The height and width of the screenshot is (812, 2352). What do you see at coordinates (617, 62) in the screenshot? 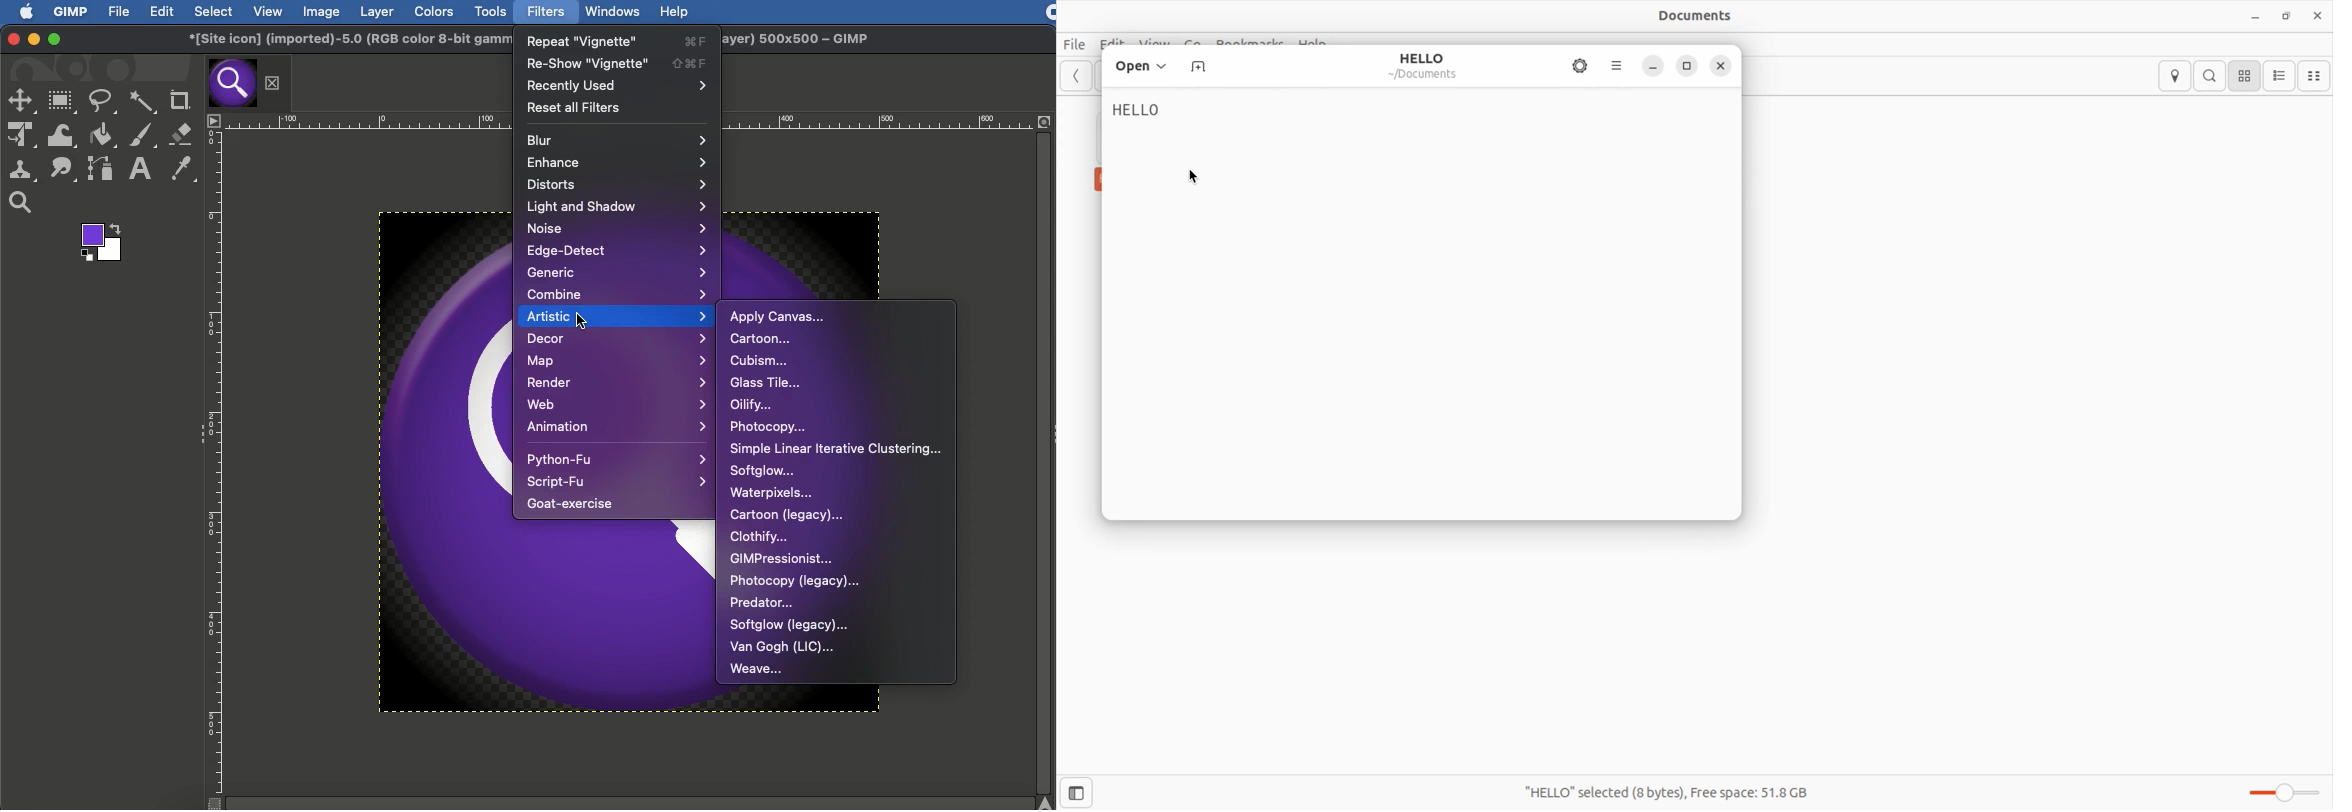
I see `Re-show vignette` at bounding box center [617, 62].